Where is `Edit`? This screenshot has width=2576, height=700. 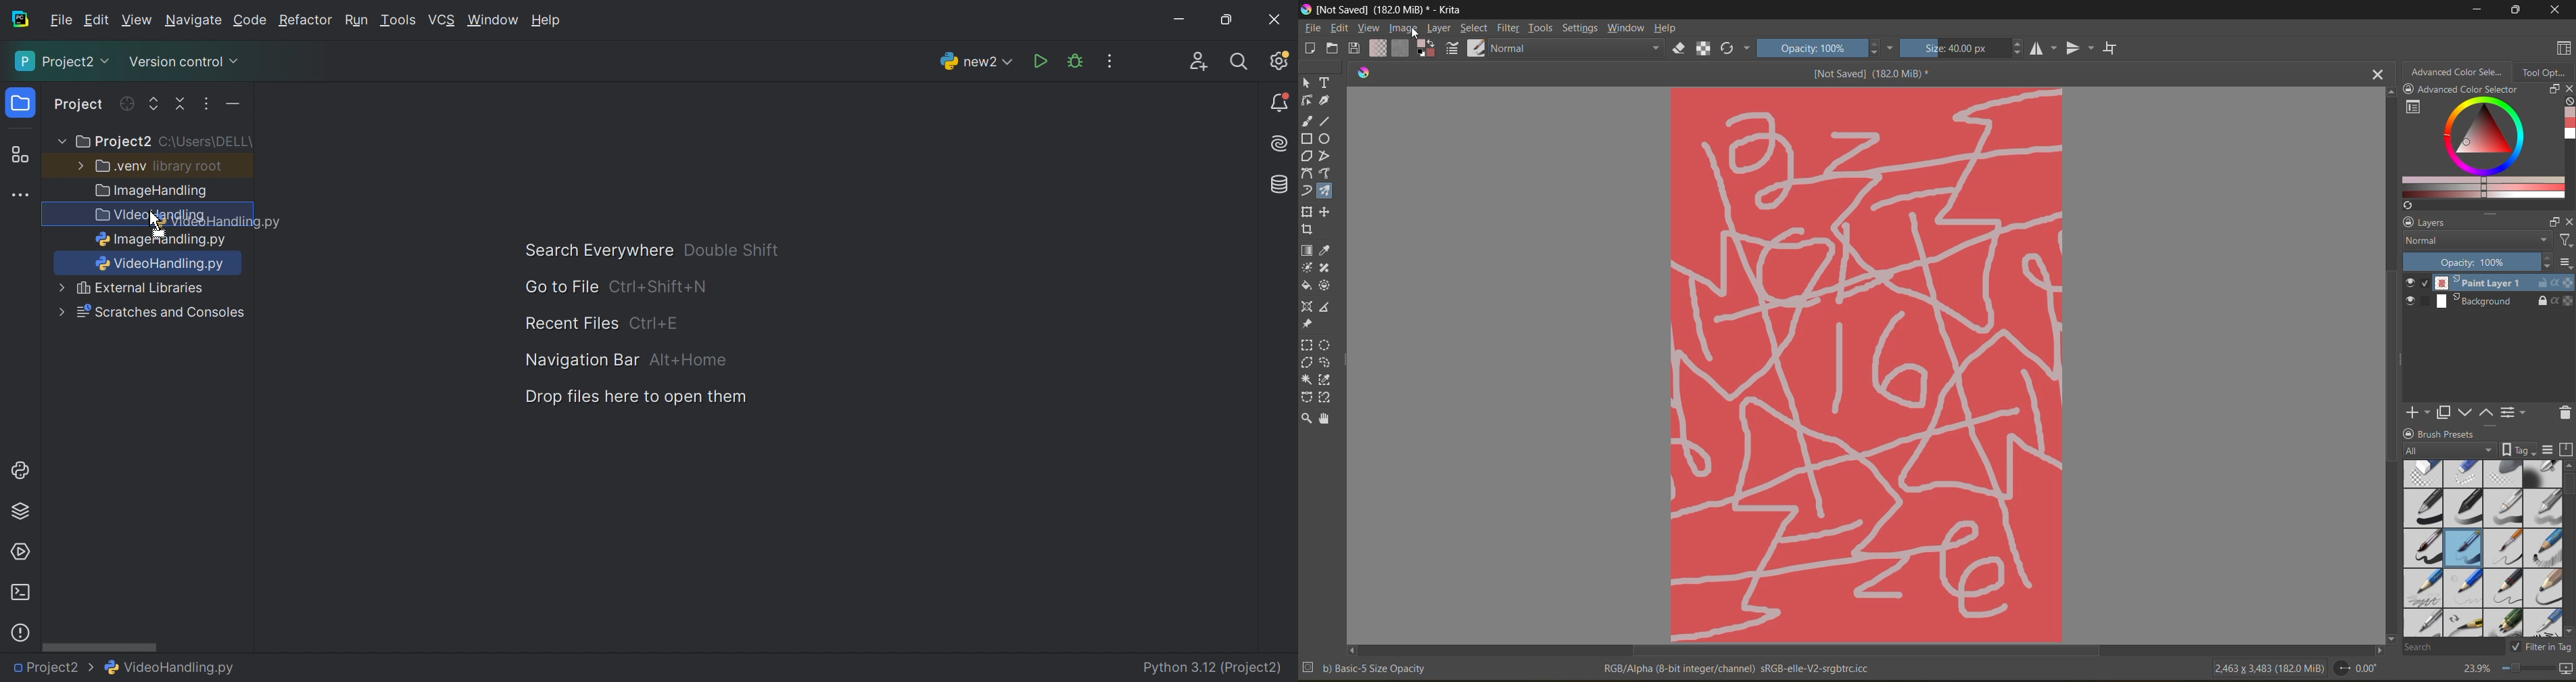 Edit is located at coordinates (96, 20).